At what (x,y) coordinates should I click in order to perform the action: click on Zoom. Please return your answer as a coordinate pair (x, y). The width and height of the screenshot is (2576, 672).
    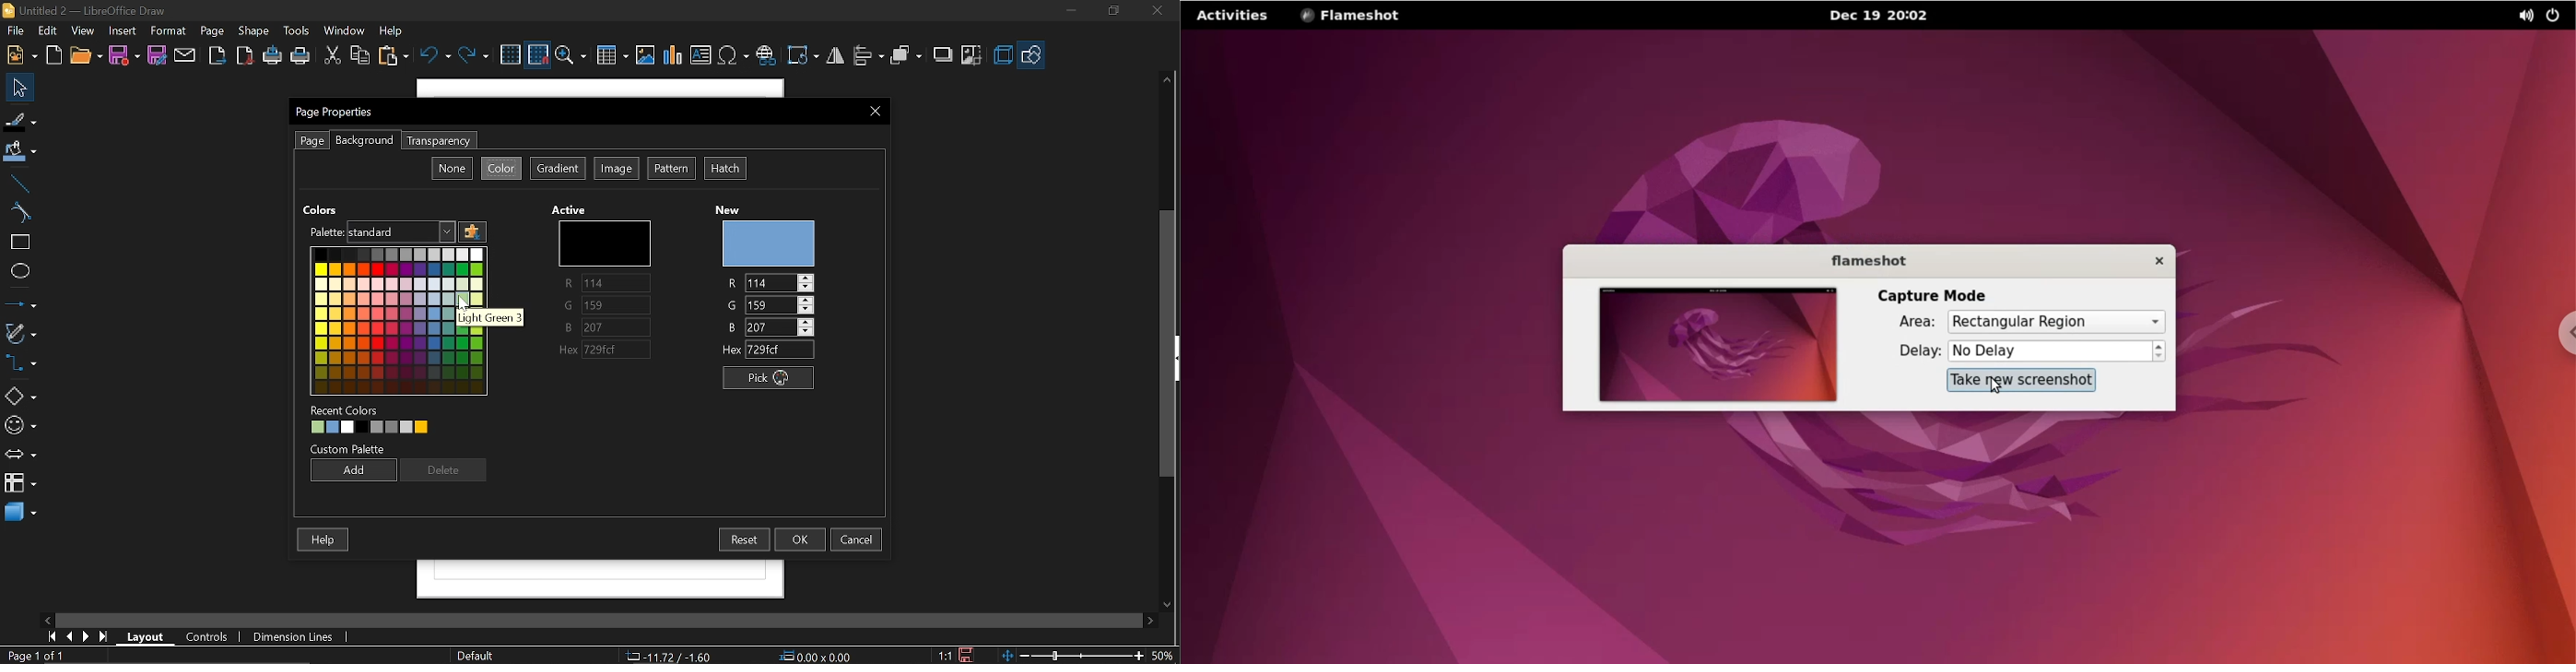
    Looking at the image, I should click on (570, 55).